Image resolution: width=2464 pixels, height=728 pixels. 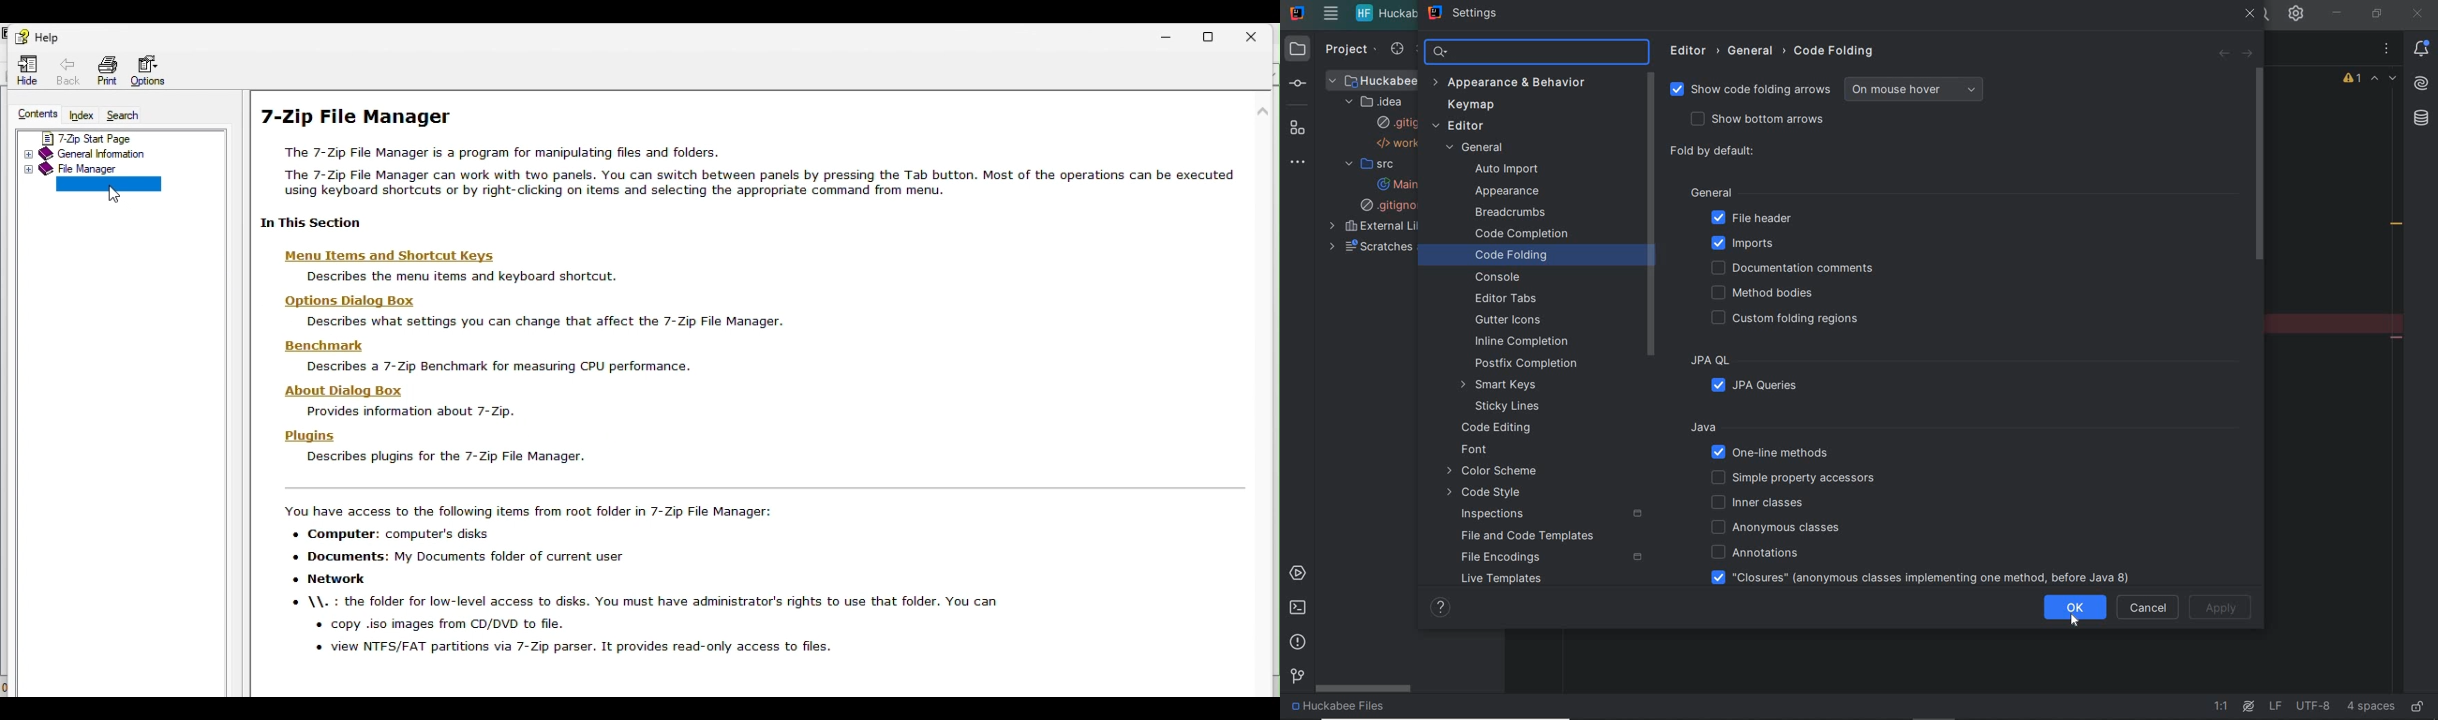 I want to click on information about 7zip, so click(x=435, y=412).